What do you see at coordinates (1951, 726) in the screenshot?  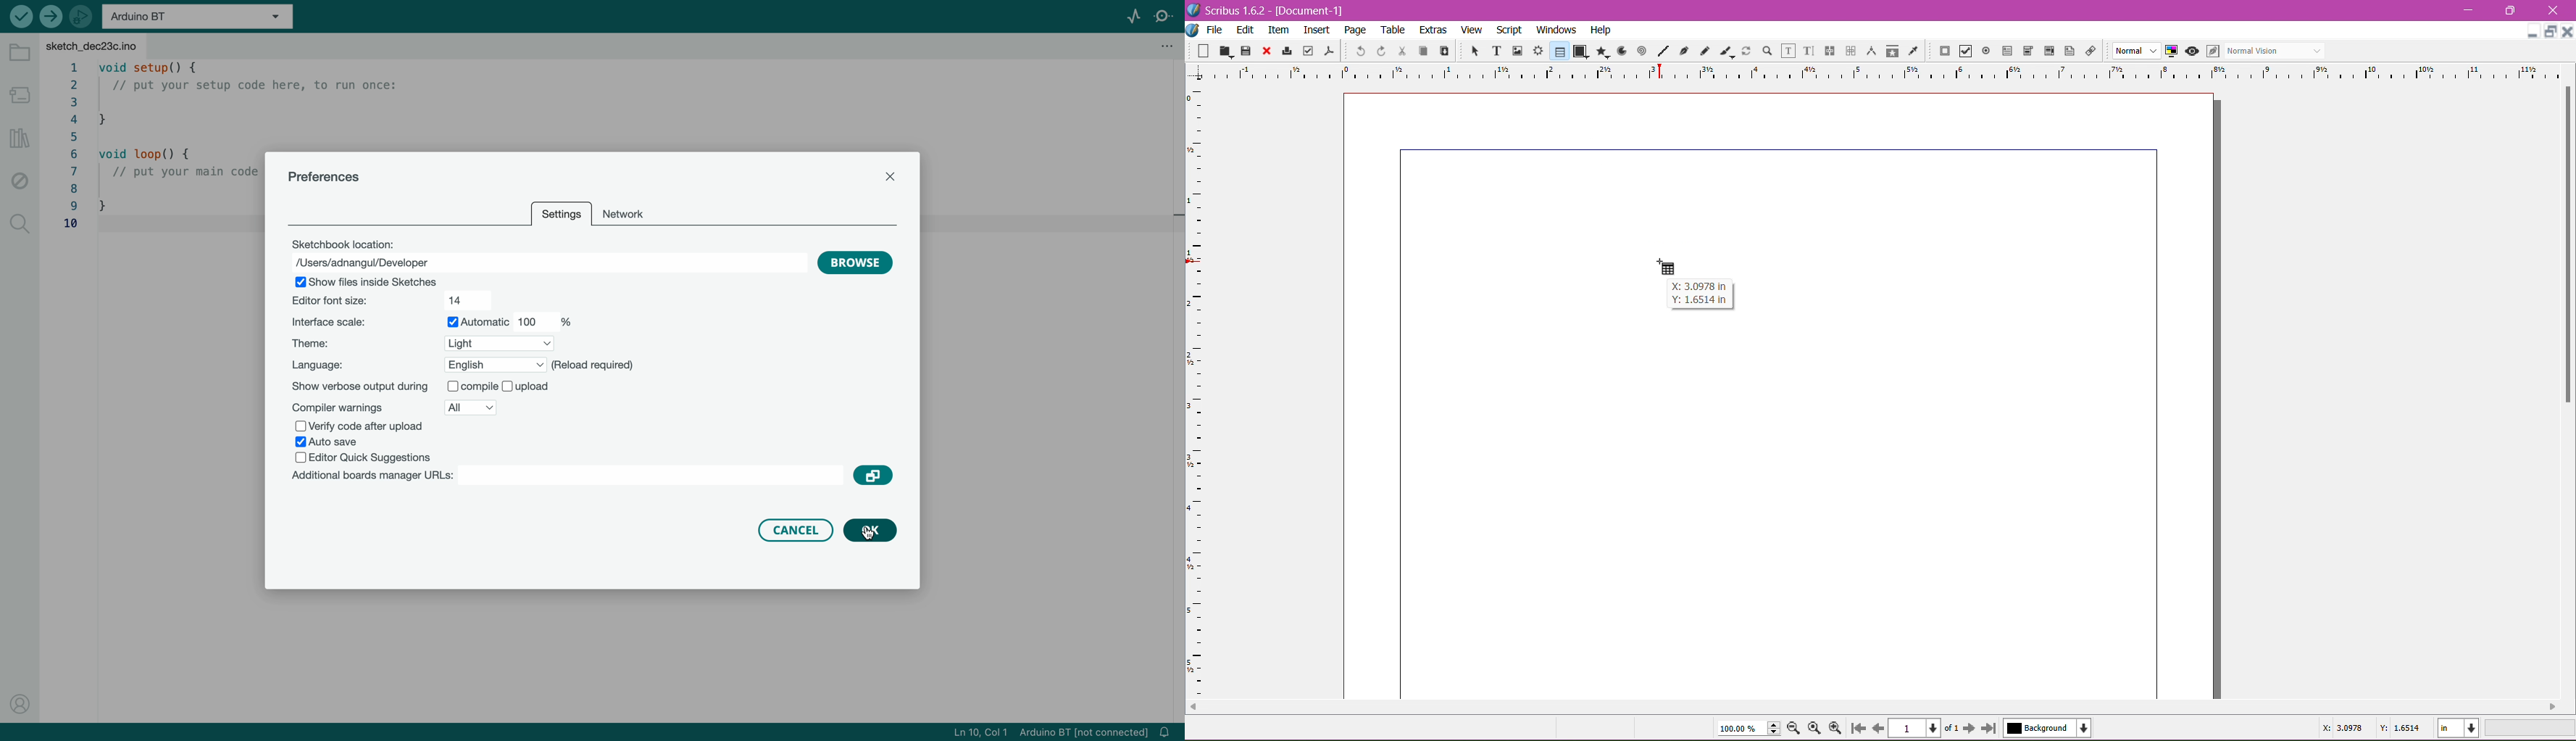 I see `of 1` at bounding box center [1951, 726].